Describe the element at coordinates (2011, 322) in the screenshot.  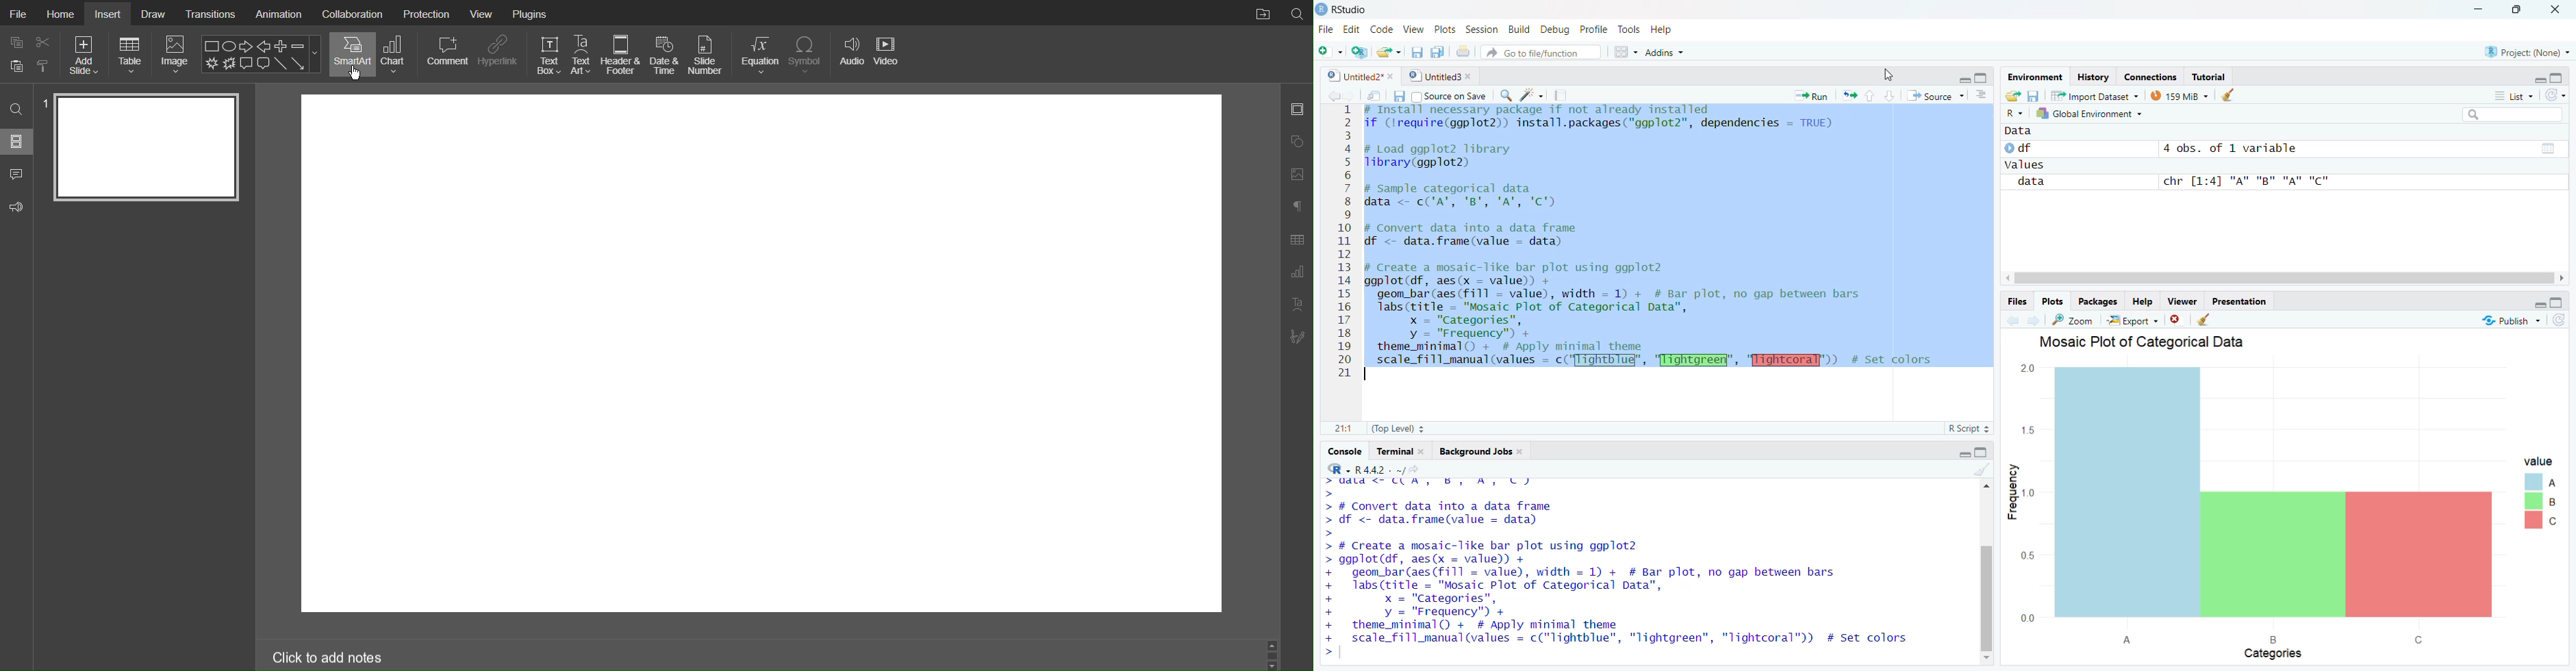
I see `Previous` at that location.